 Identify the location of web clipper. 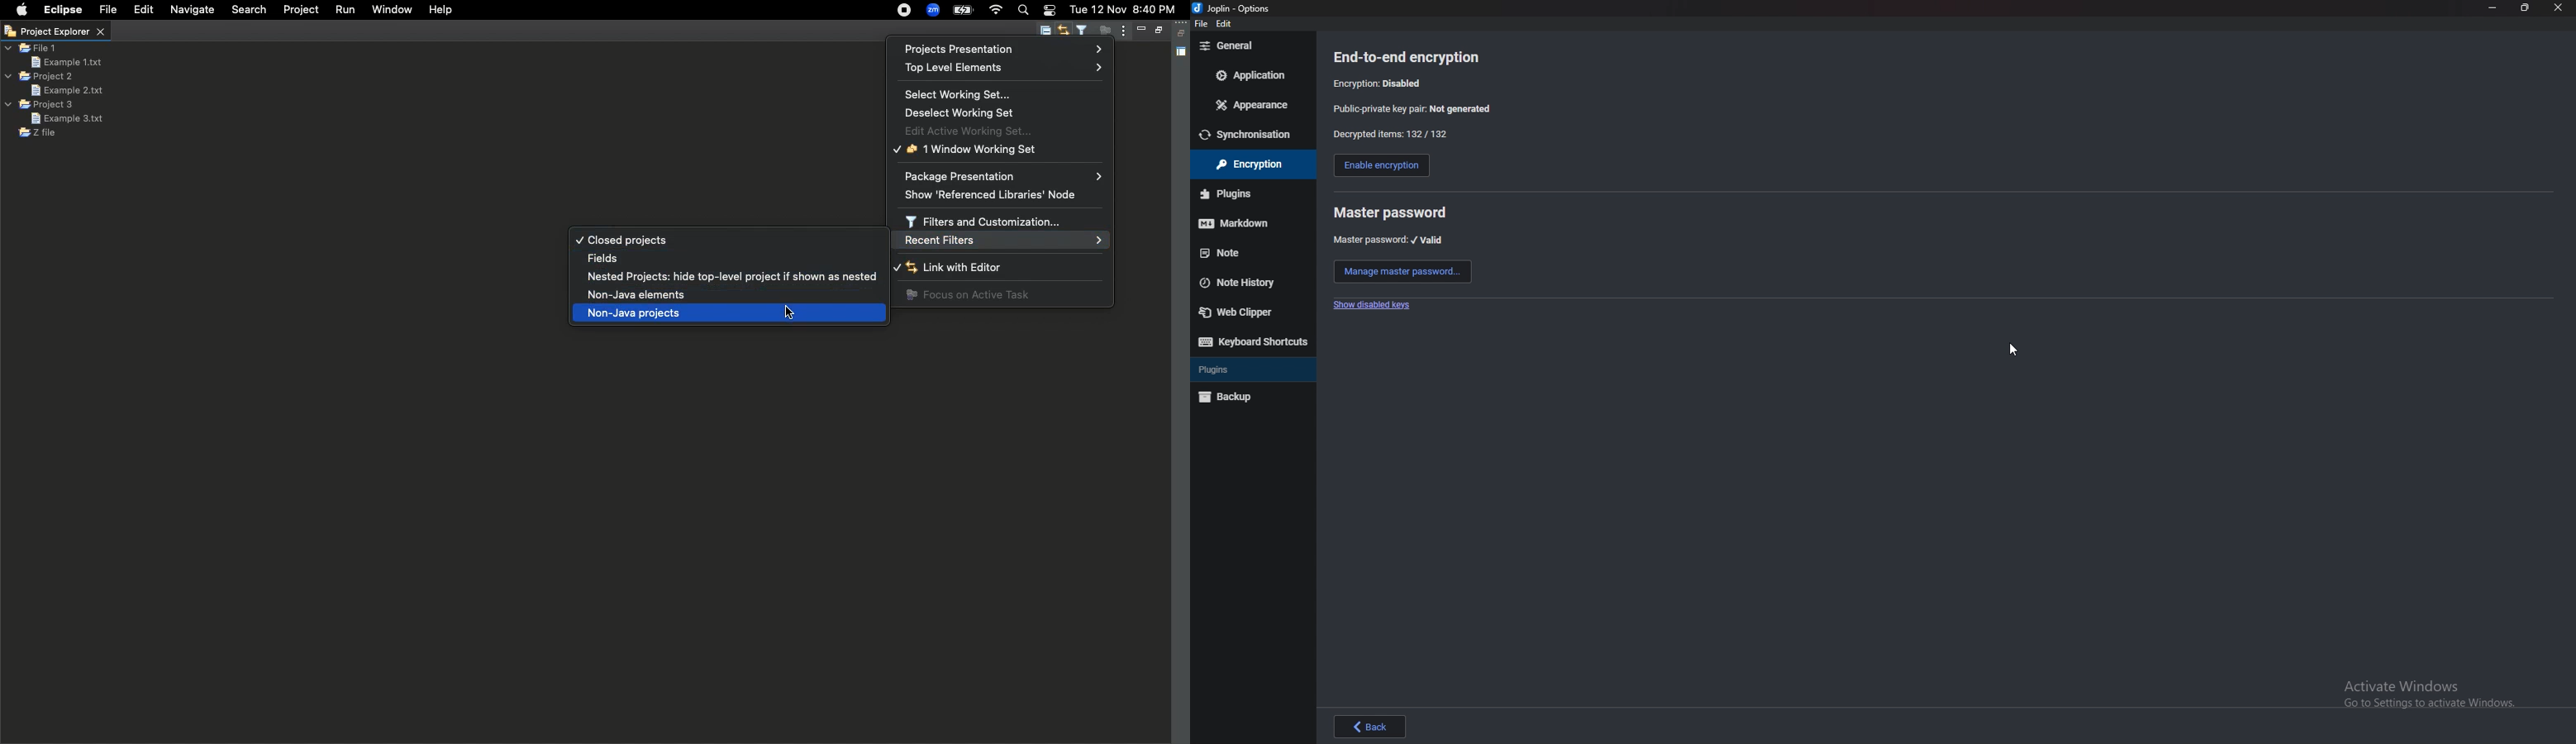
(1252, 311).